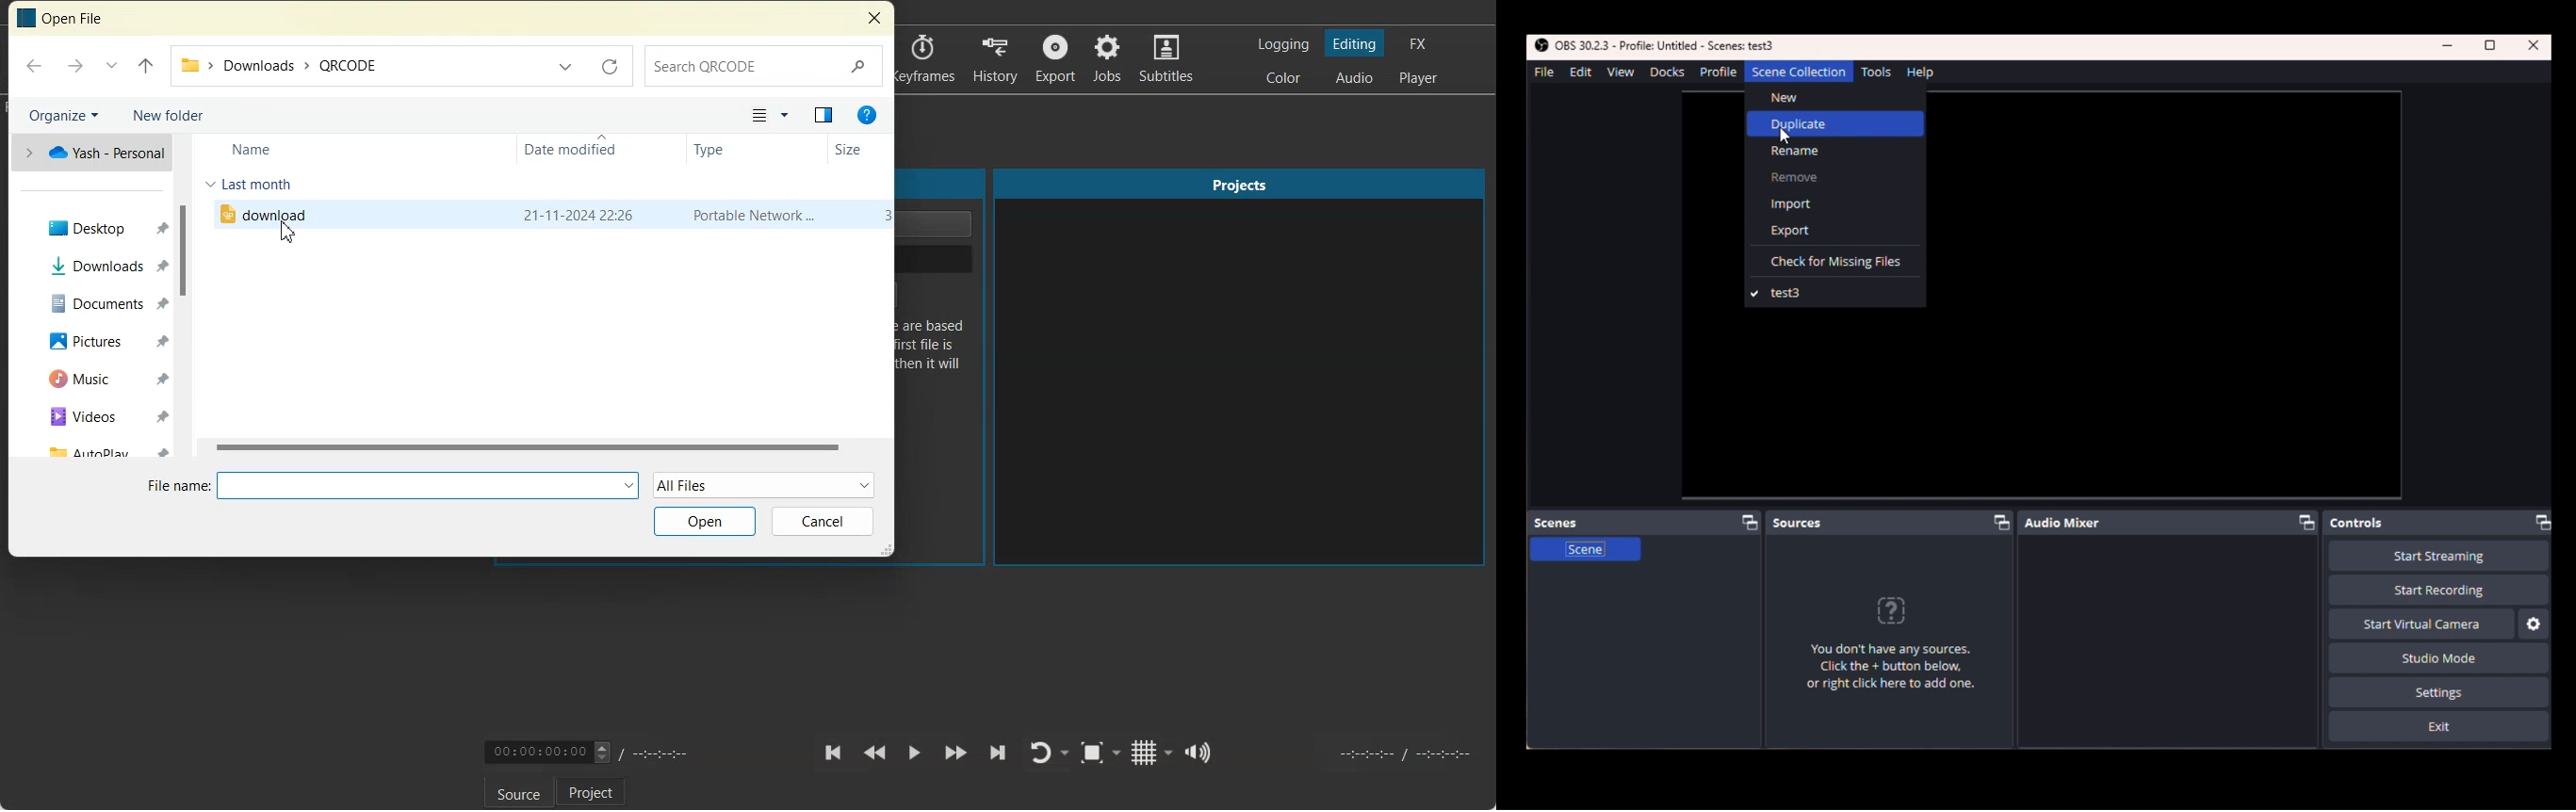  What do you see at coordinates (1835, 152) in the screenshot?
I see `Rename` at bounding box center [1835, 152].